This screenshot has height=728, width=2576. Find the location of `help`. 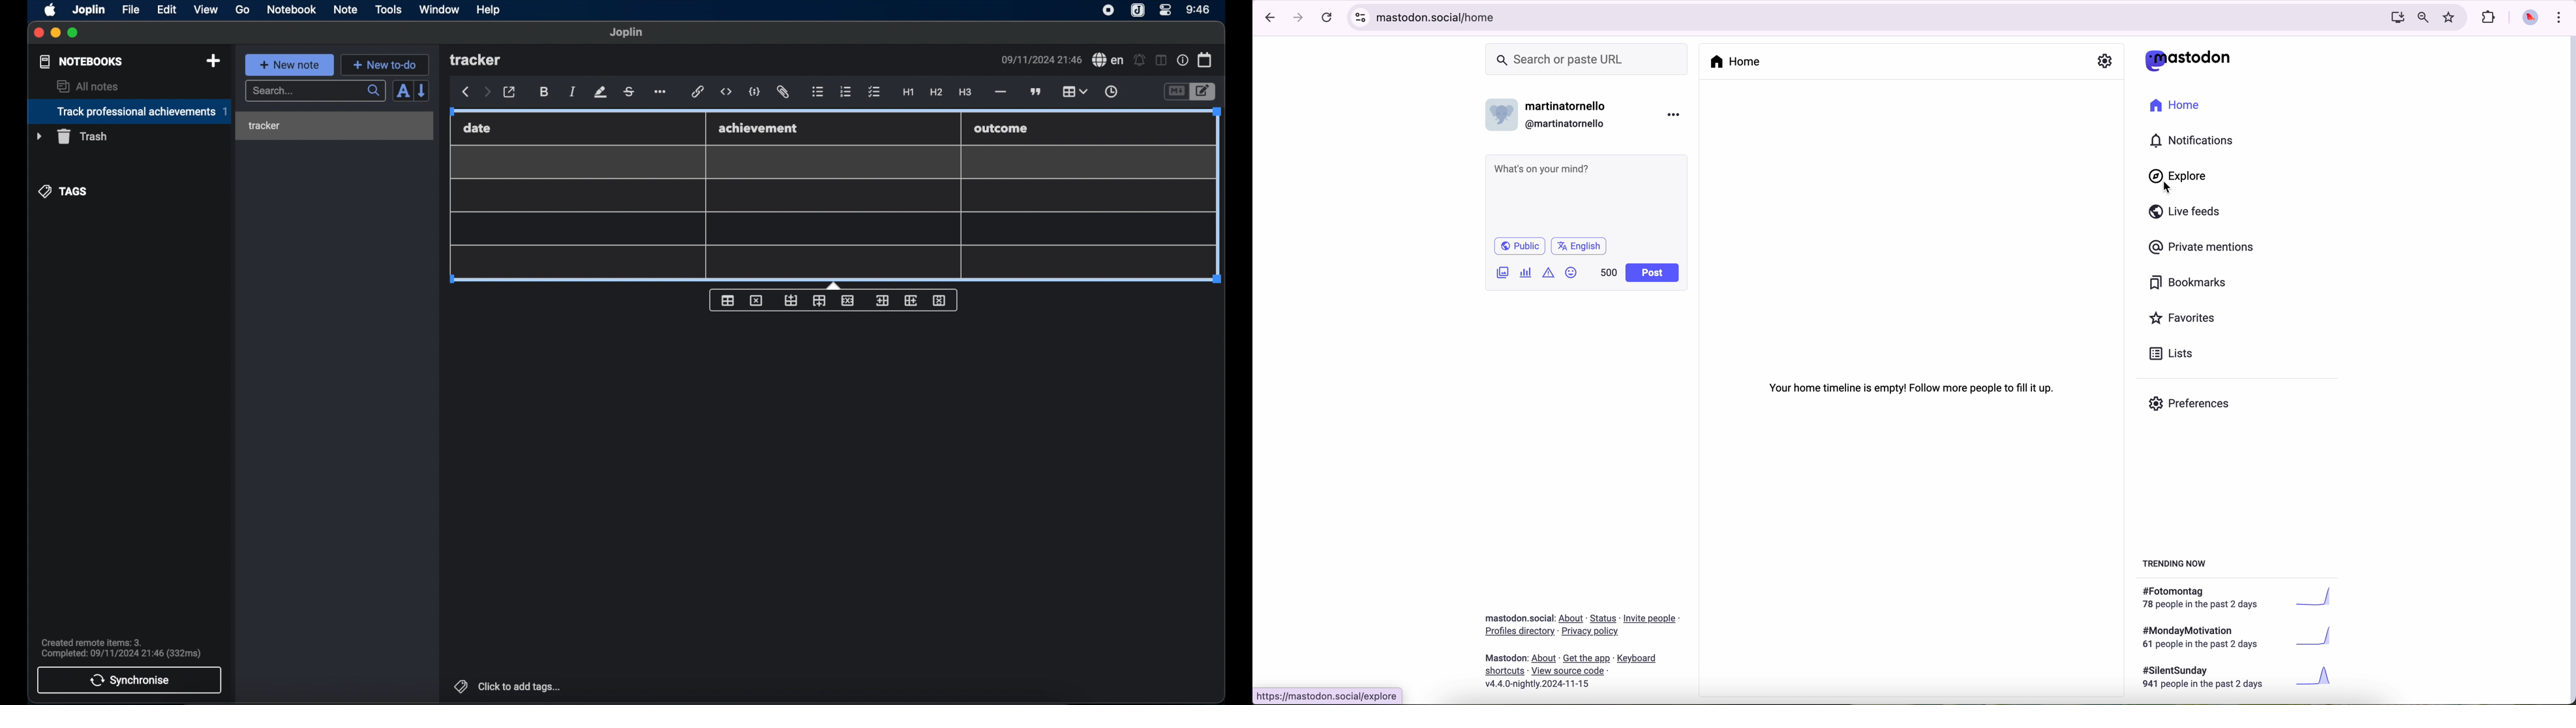

help is located at coordinates (487, 10).